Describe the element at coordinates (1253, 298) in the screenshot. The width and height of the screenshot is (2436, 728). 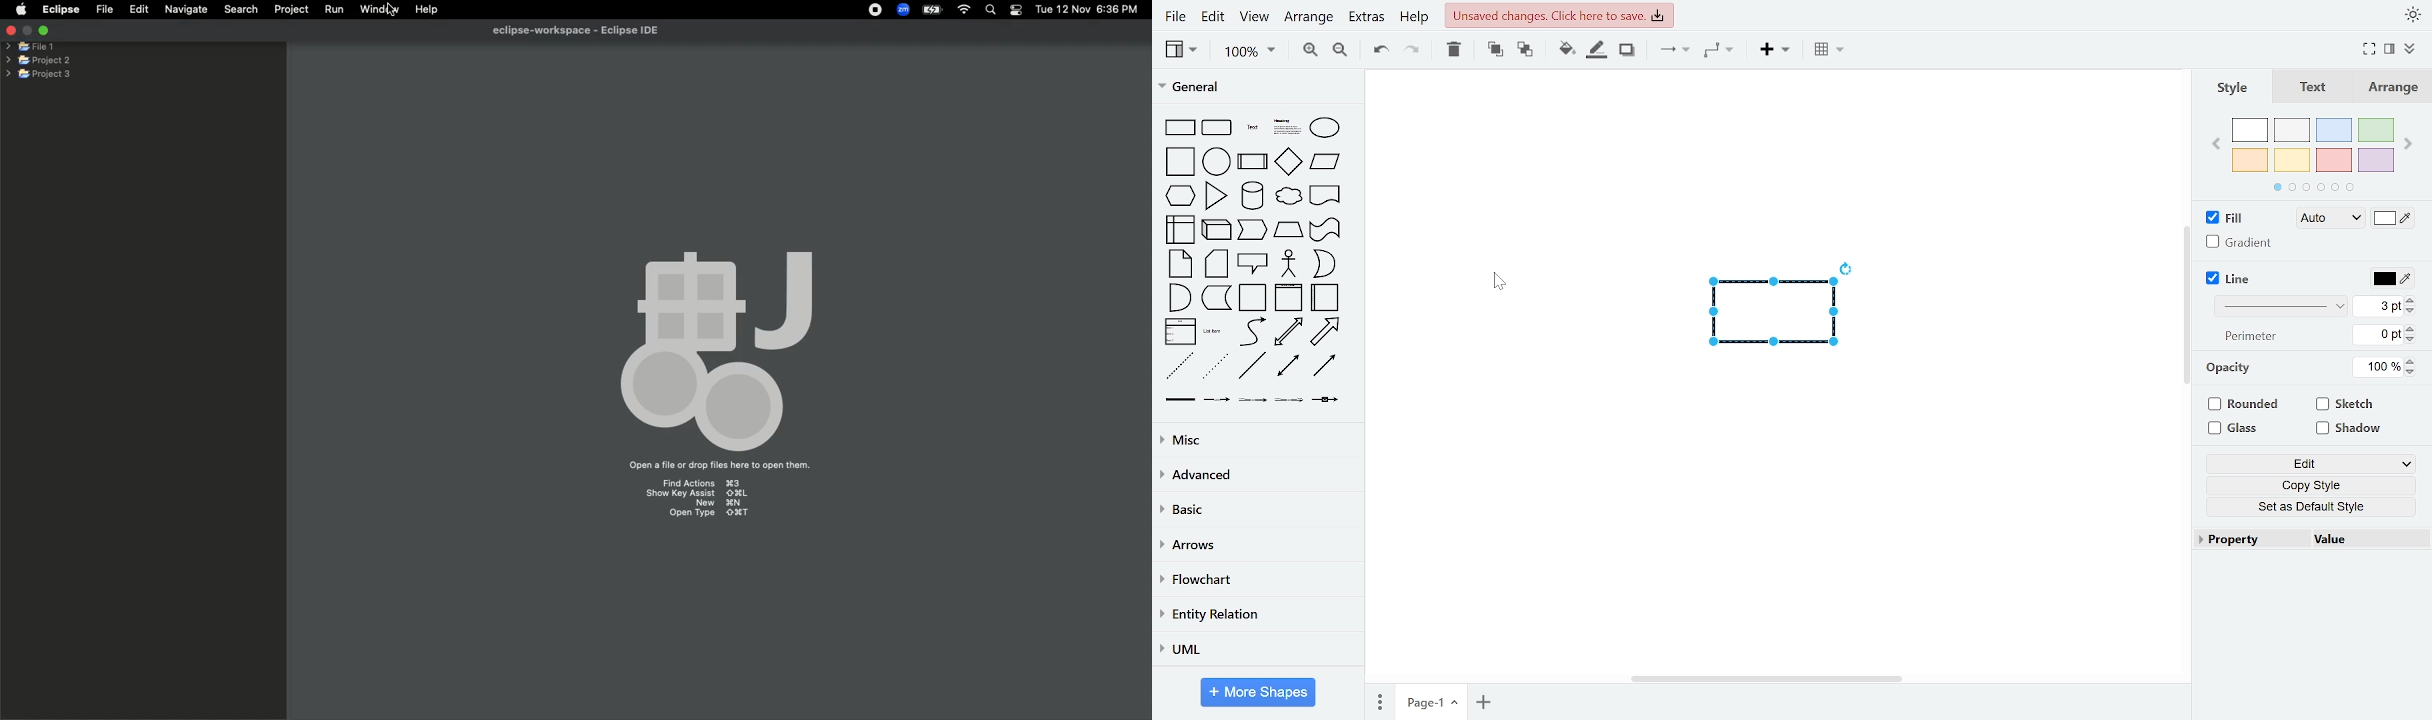
I see `general shapes` at that location.